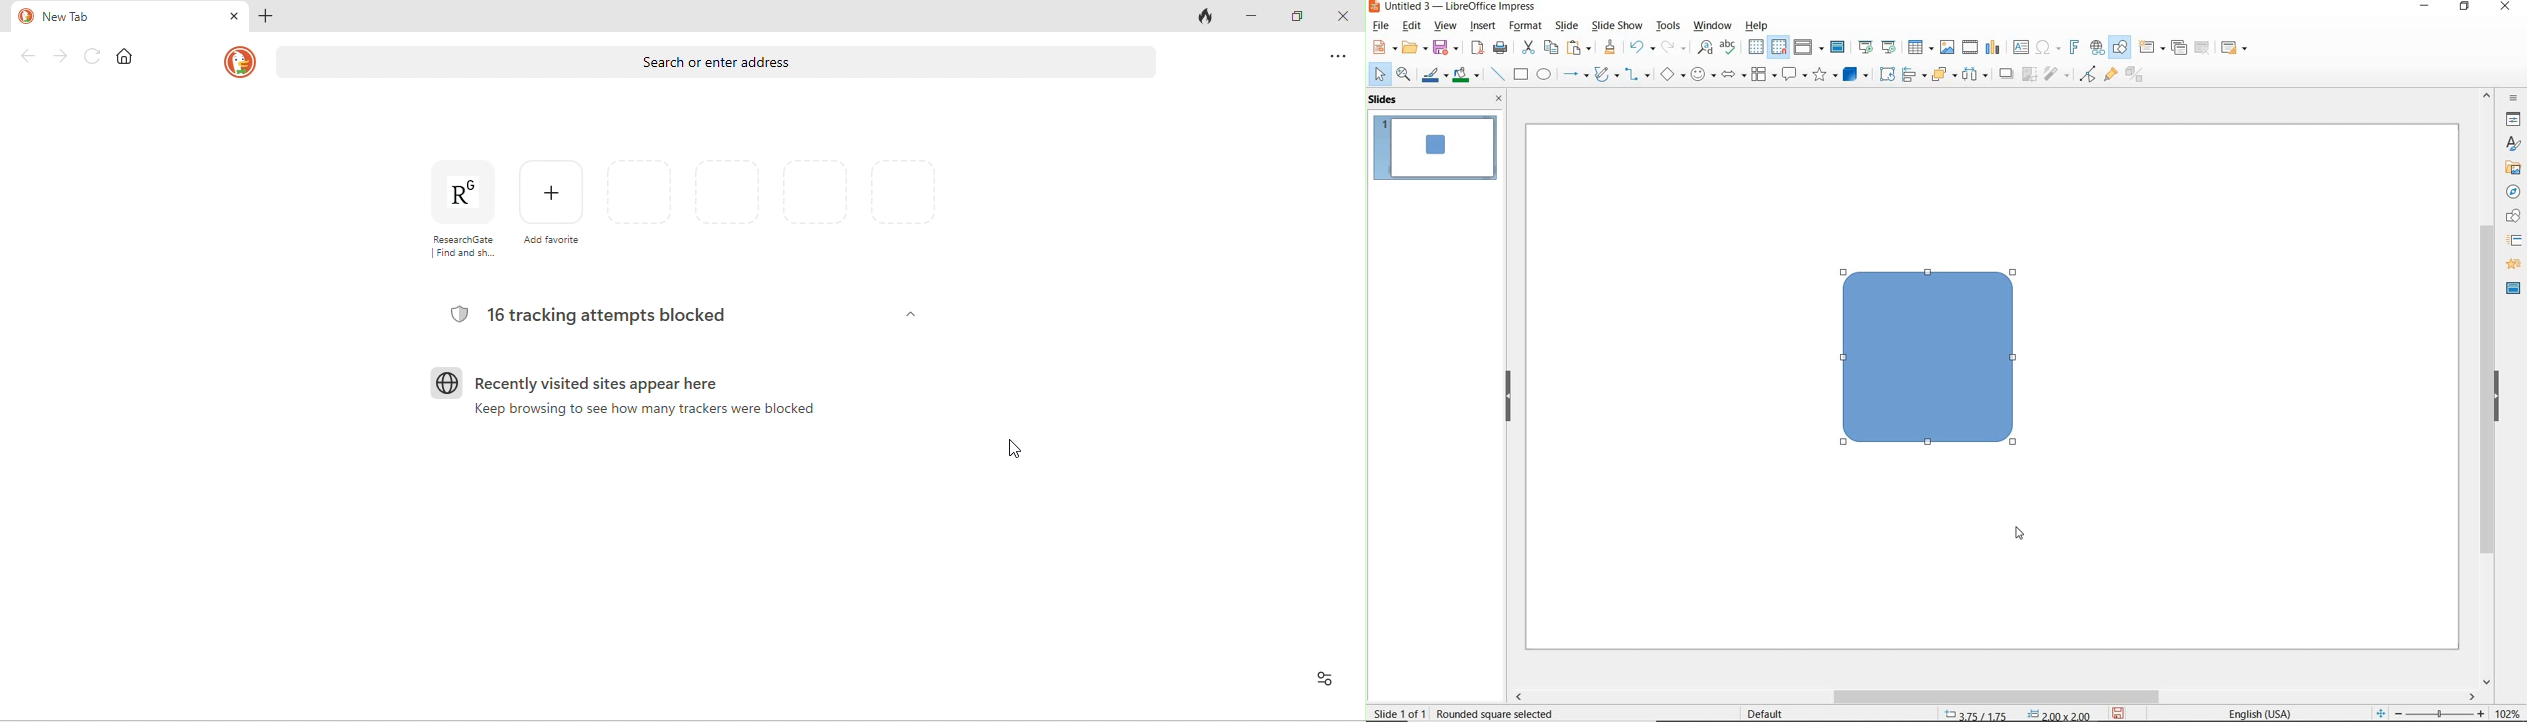 Image resolution: width=2548 pixels, height=728 pixels. What do you see at coordinates (1412, 26) in the screenshot?
I see `edit` at bounding box center [1412, 26].